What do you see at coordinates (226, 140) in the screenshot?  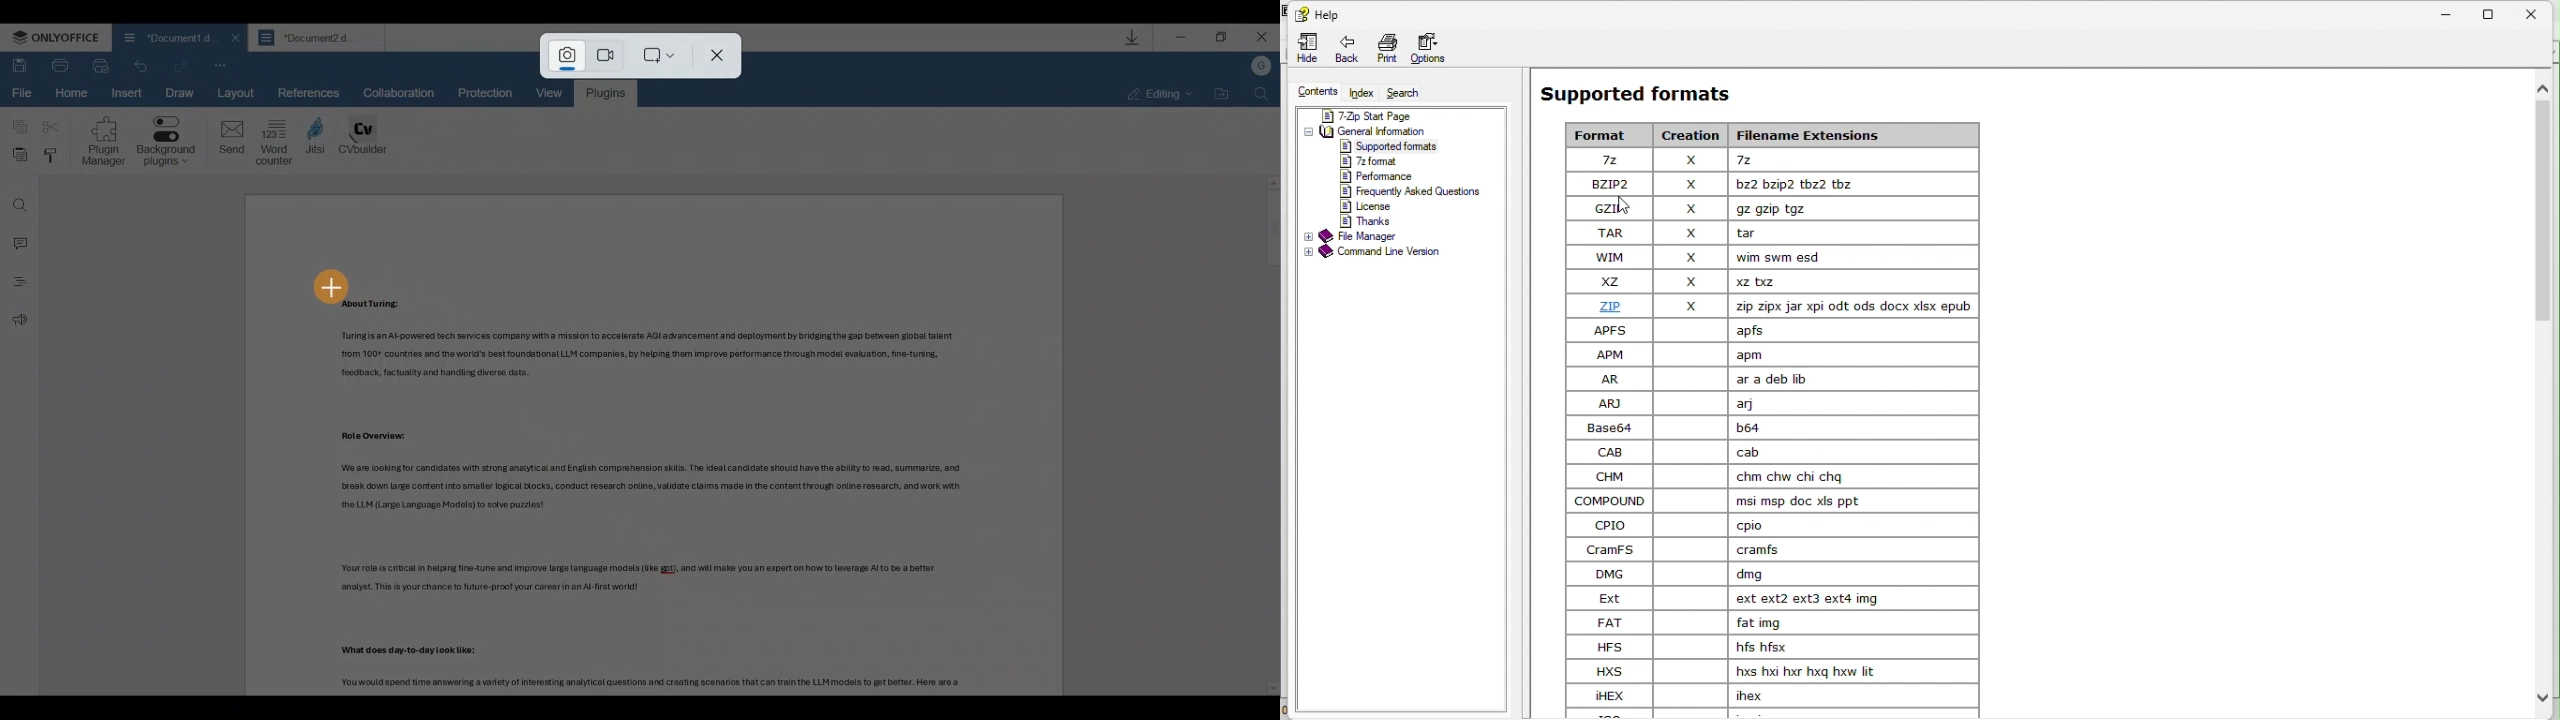 I see `Send` at bounding box center [226, 140].